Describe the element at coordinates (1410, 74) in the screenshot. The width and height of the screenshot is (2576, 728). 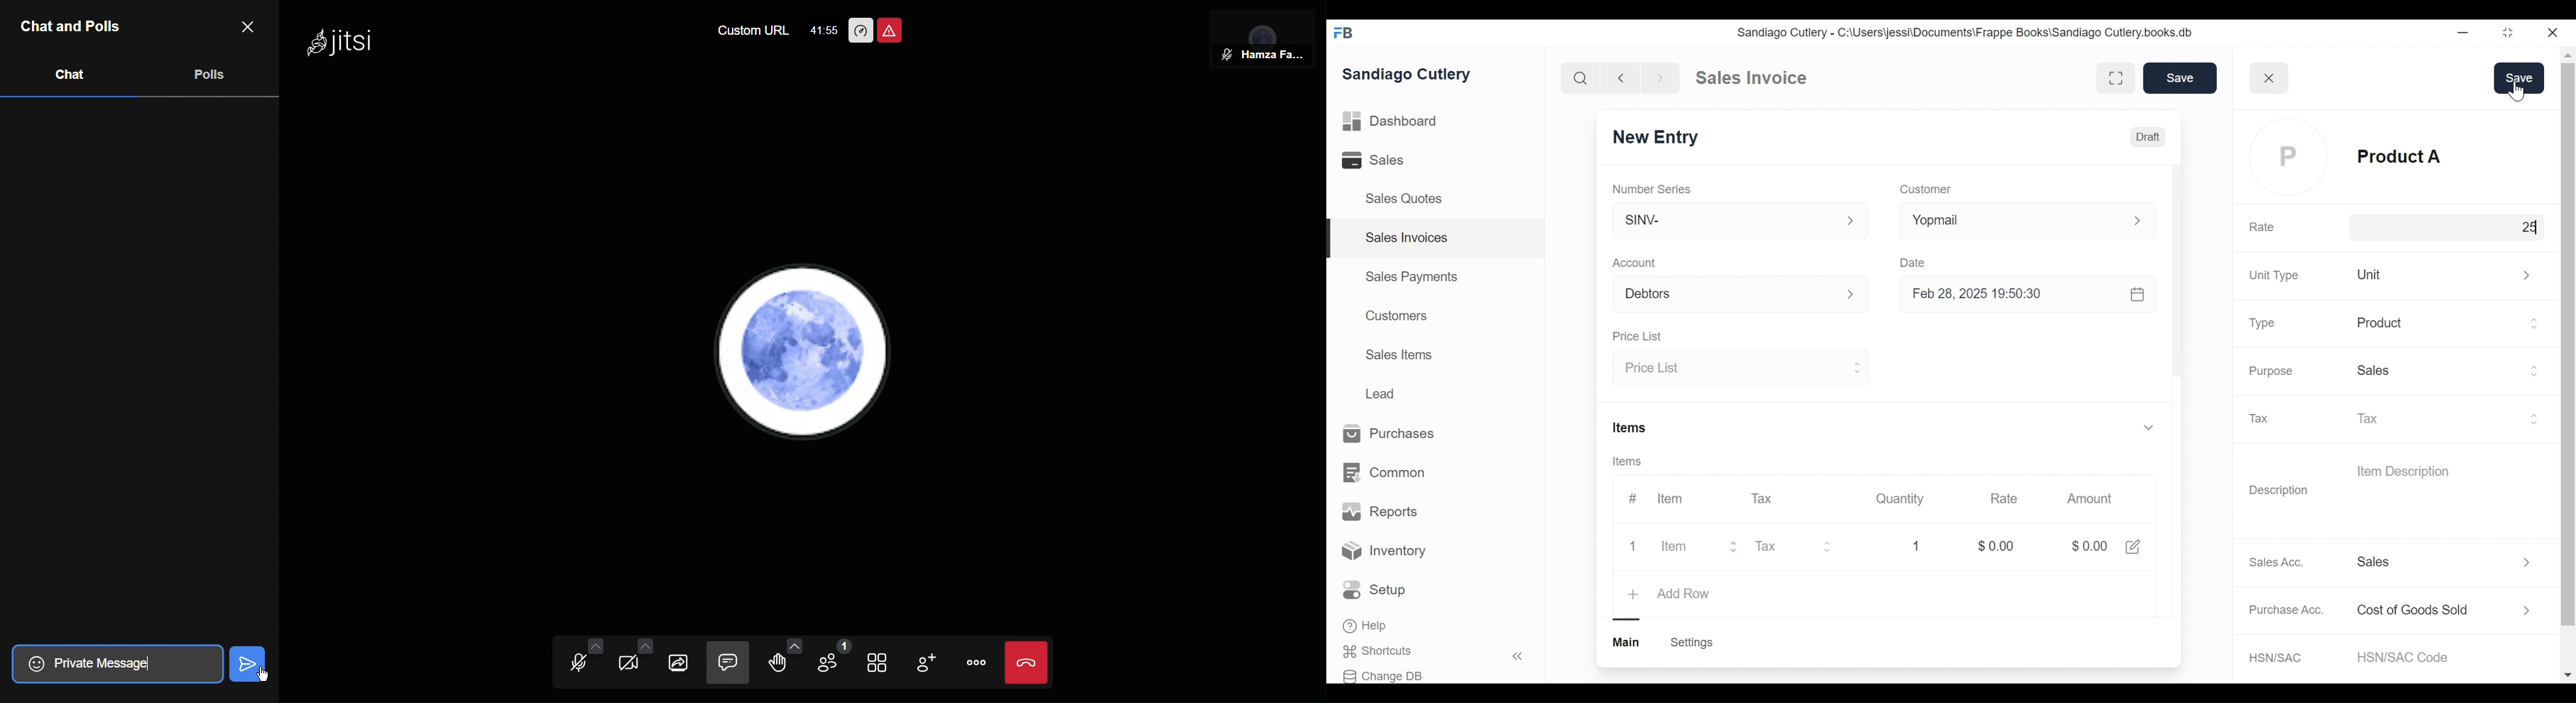
I see `Sandiago Cutlery` at that location.